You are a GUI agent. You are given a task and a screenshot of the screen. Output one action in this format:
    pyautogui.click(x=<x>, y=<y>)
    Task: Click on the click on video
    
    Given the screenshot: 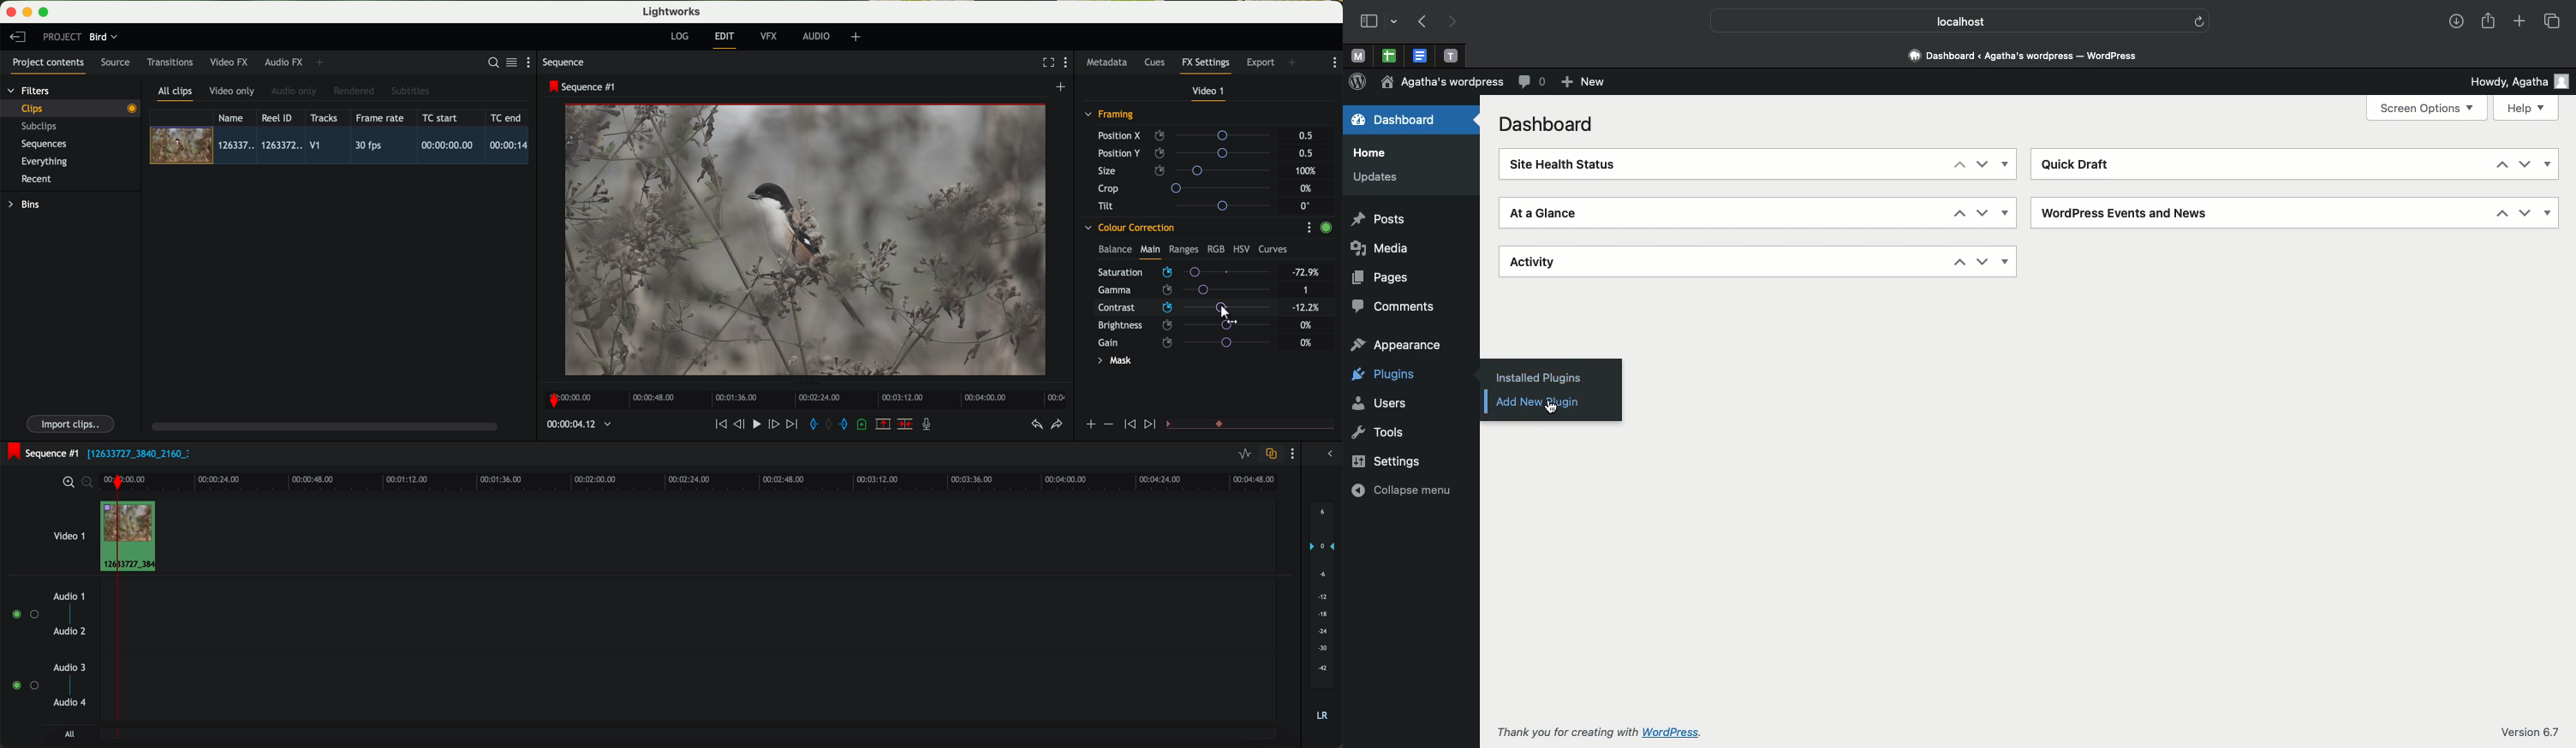 What is the action you would take?
    pyautogui.click(x=343, y=147)
    